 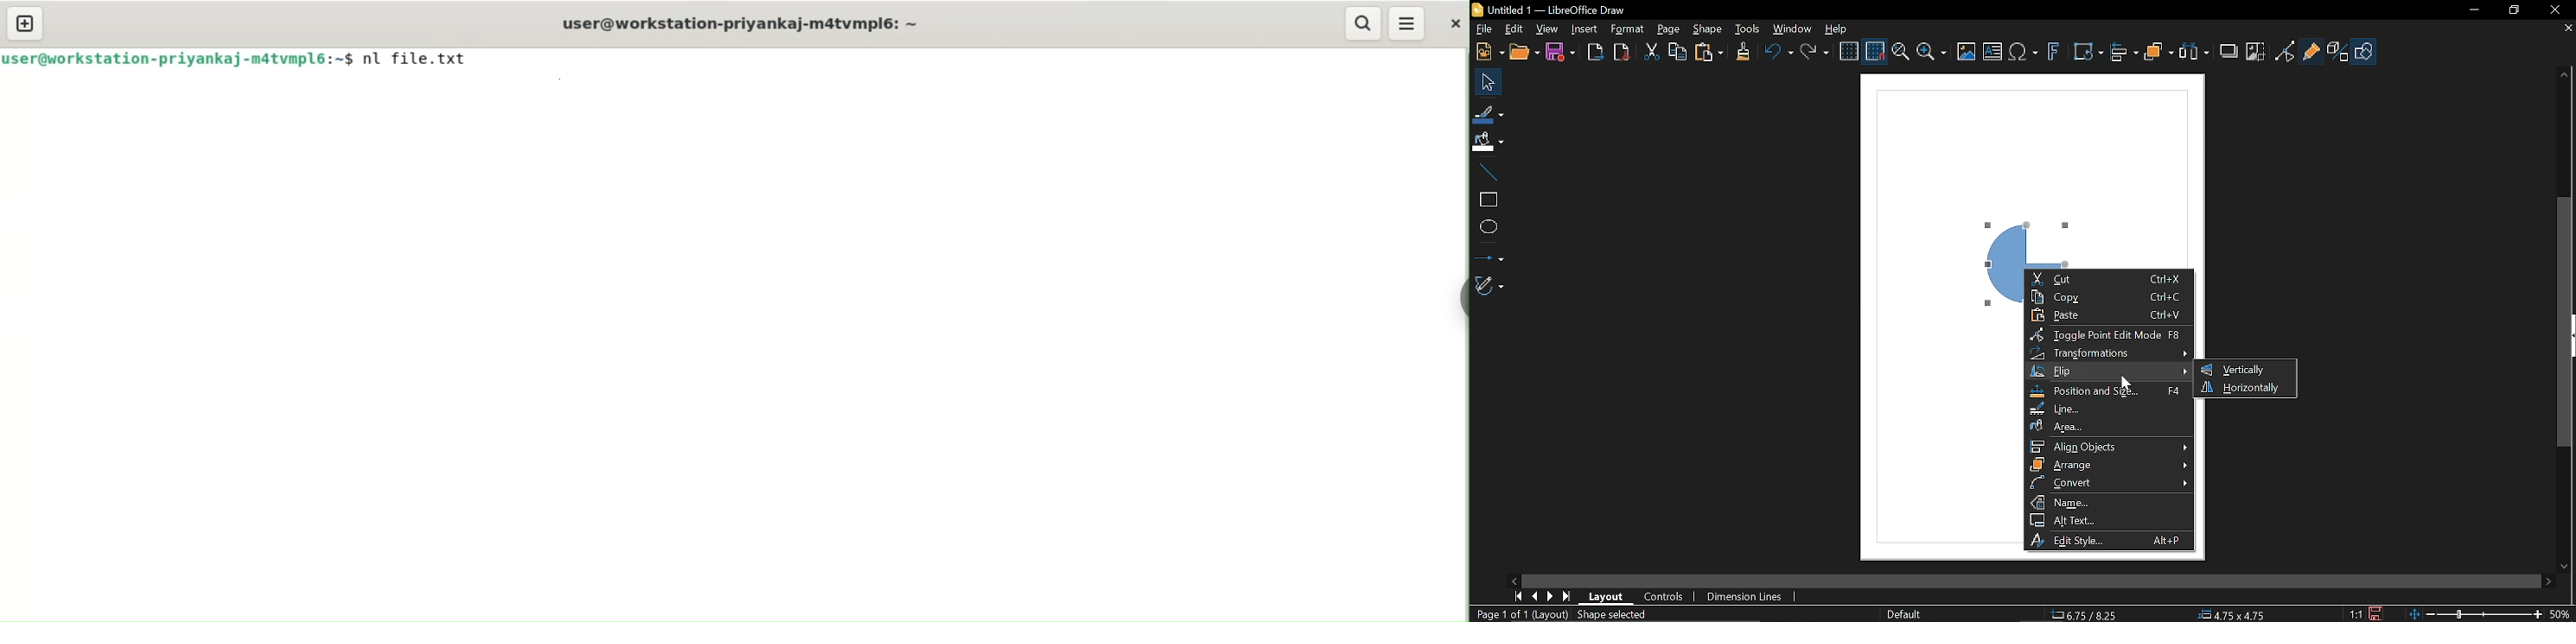 I want to click on View, so click(x=1547, y=29).